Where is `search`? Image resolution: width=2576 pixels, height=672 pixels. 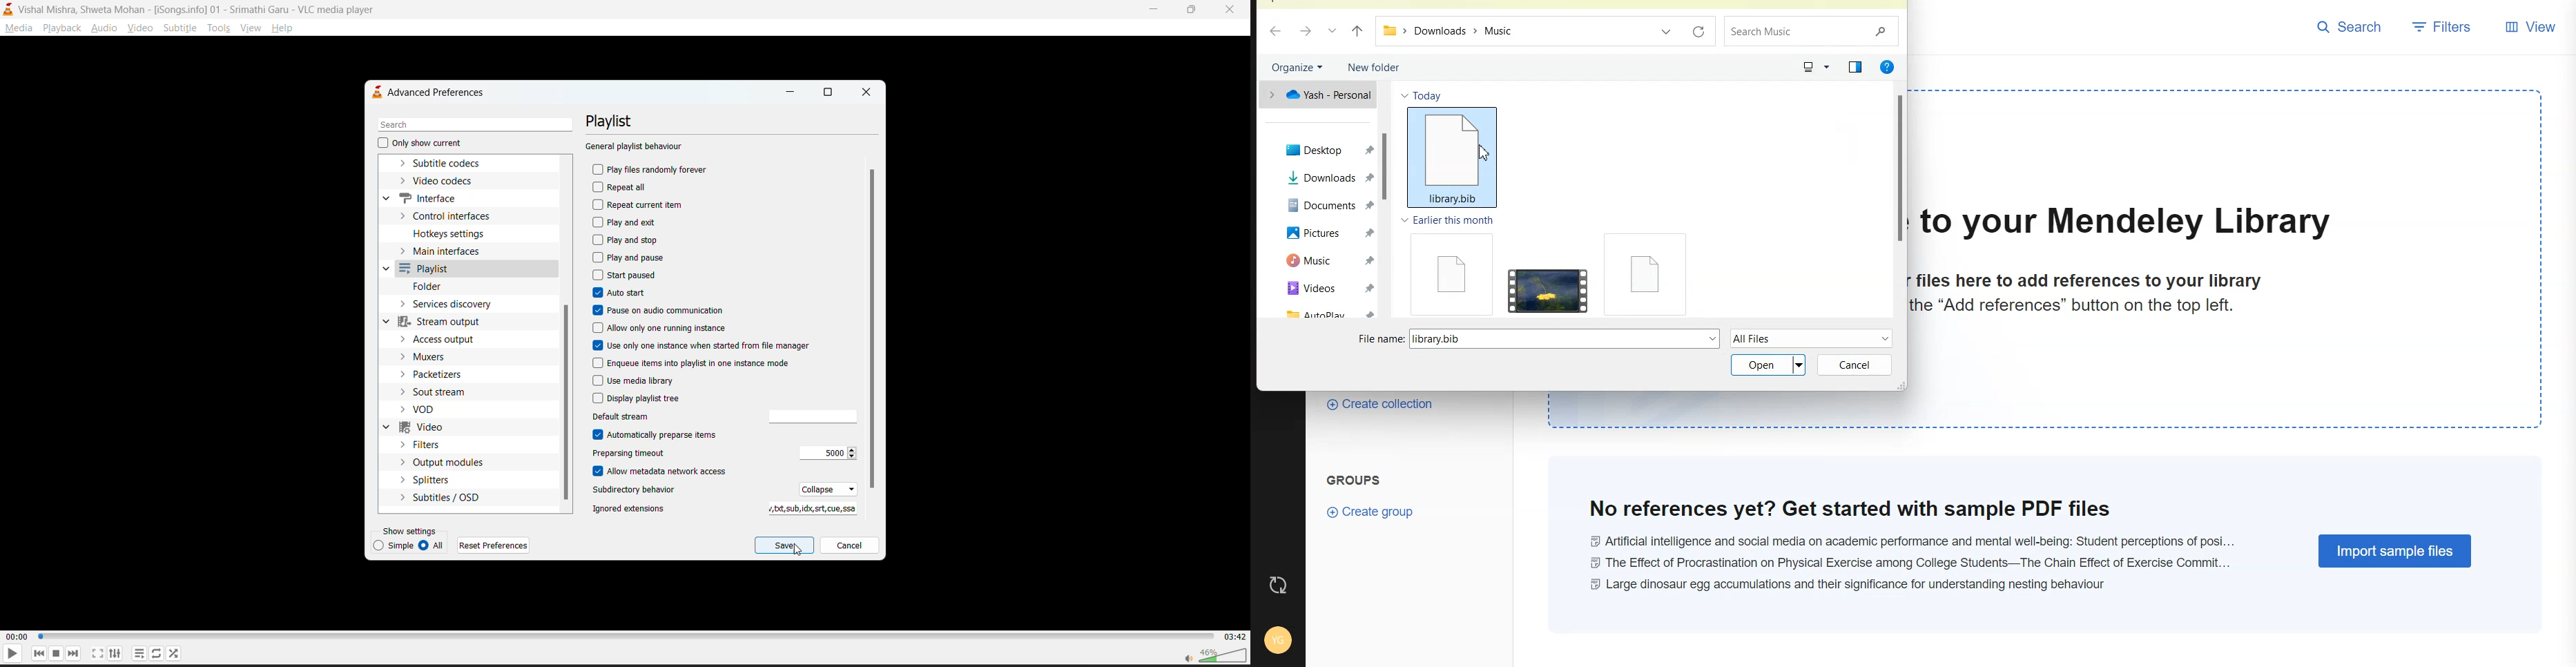
search is located at coordinates (474, 125).